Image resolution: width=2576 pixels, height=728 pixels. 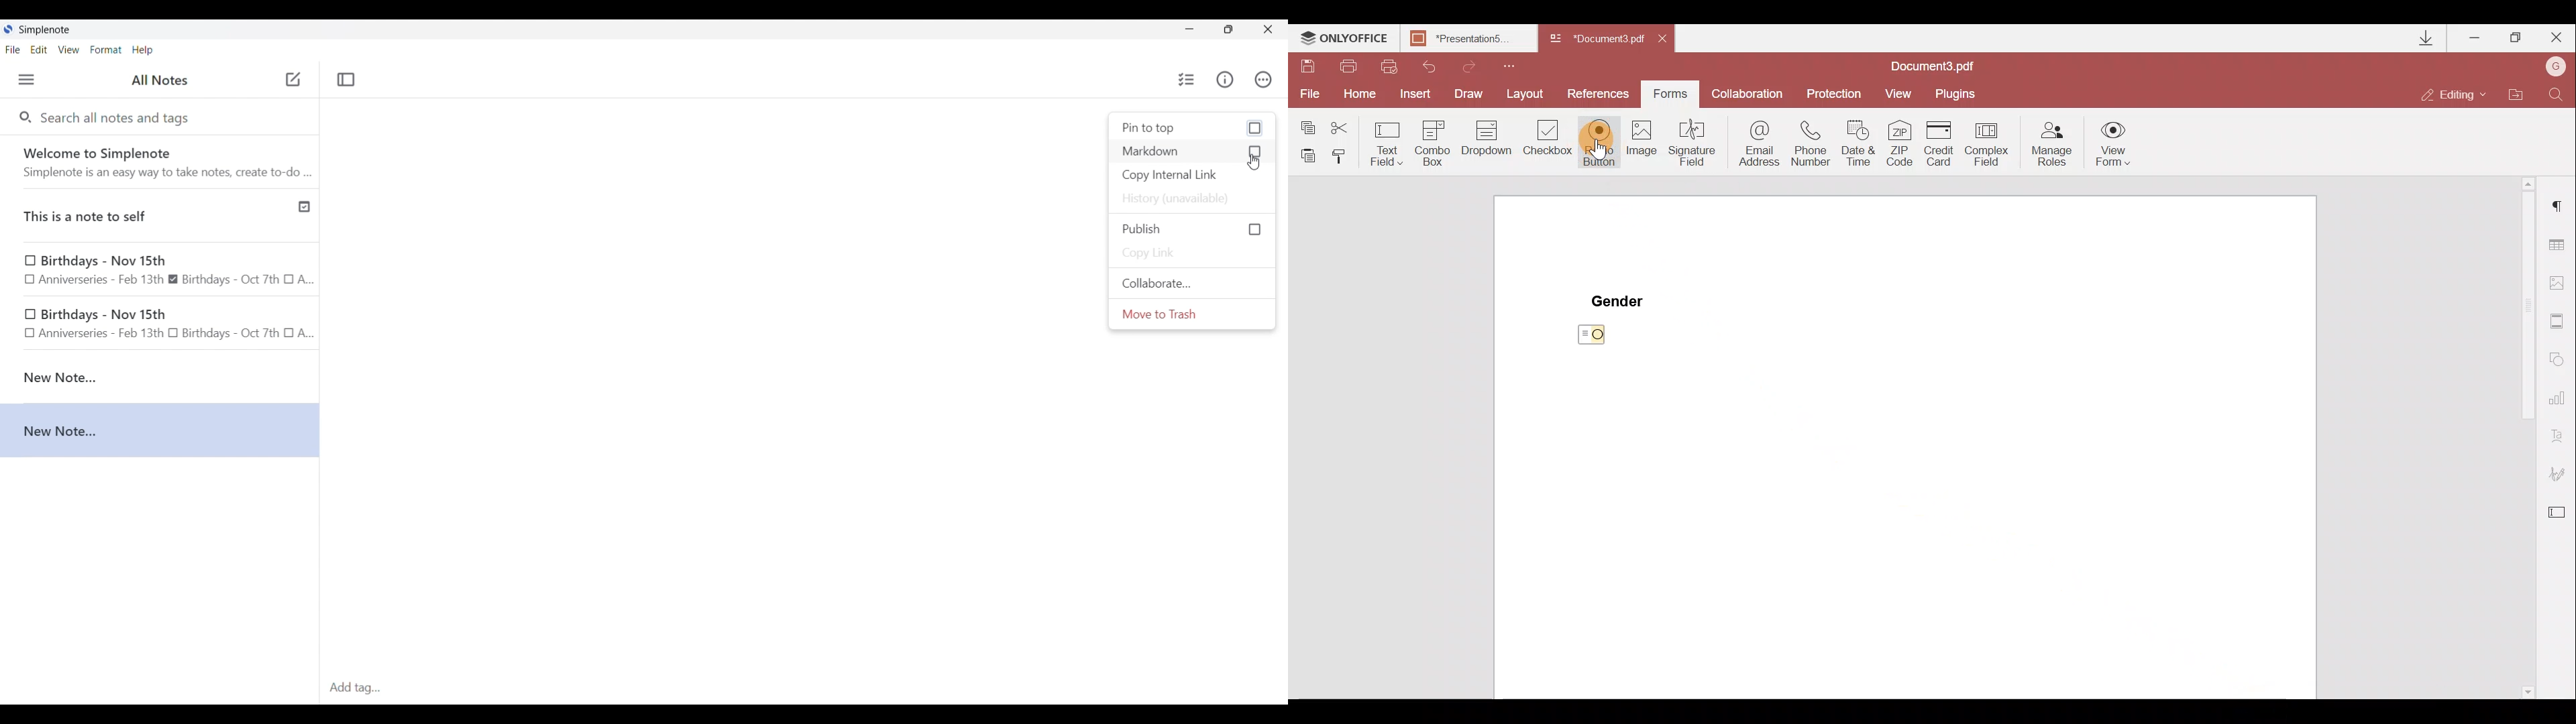 I want to click on Document name, so click(x=1599, y=39).